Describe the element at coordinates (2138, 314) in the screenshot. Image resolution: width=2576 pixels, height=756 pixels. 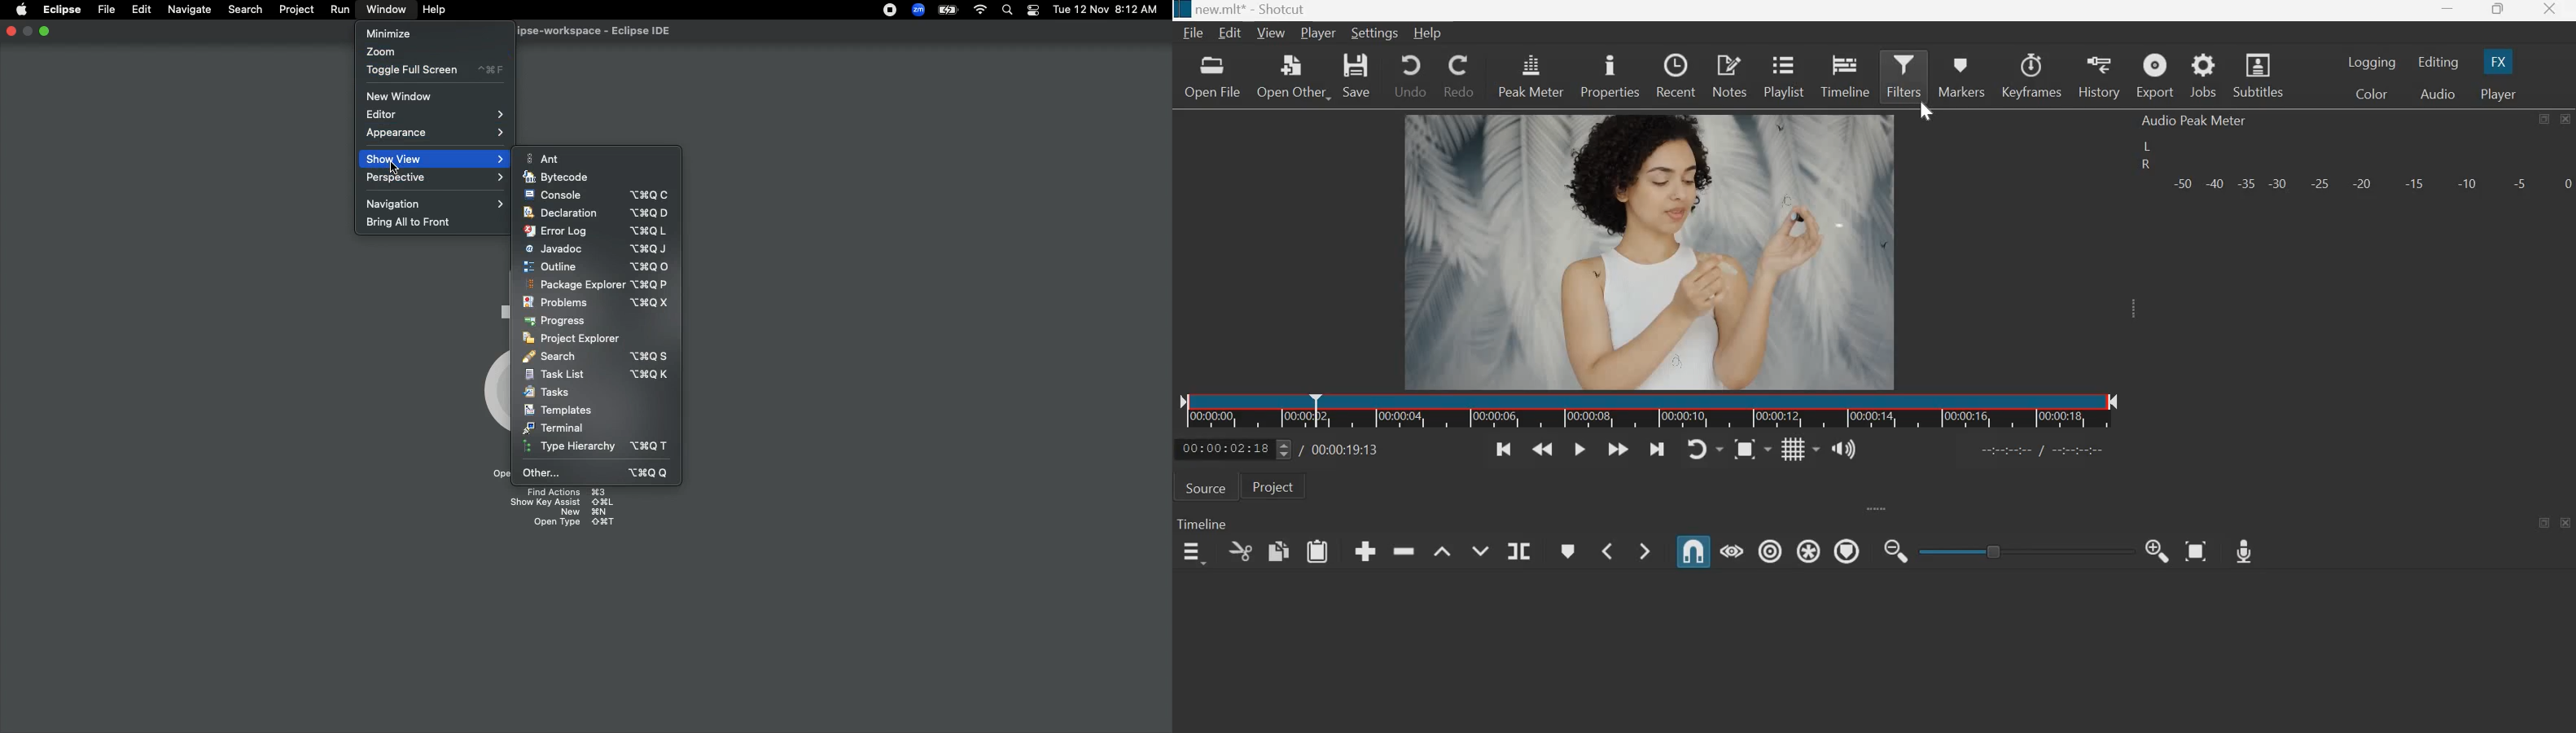
I see `expand` at that location.